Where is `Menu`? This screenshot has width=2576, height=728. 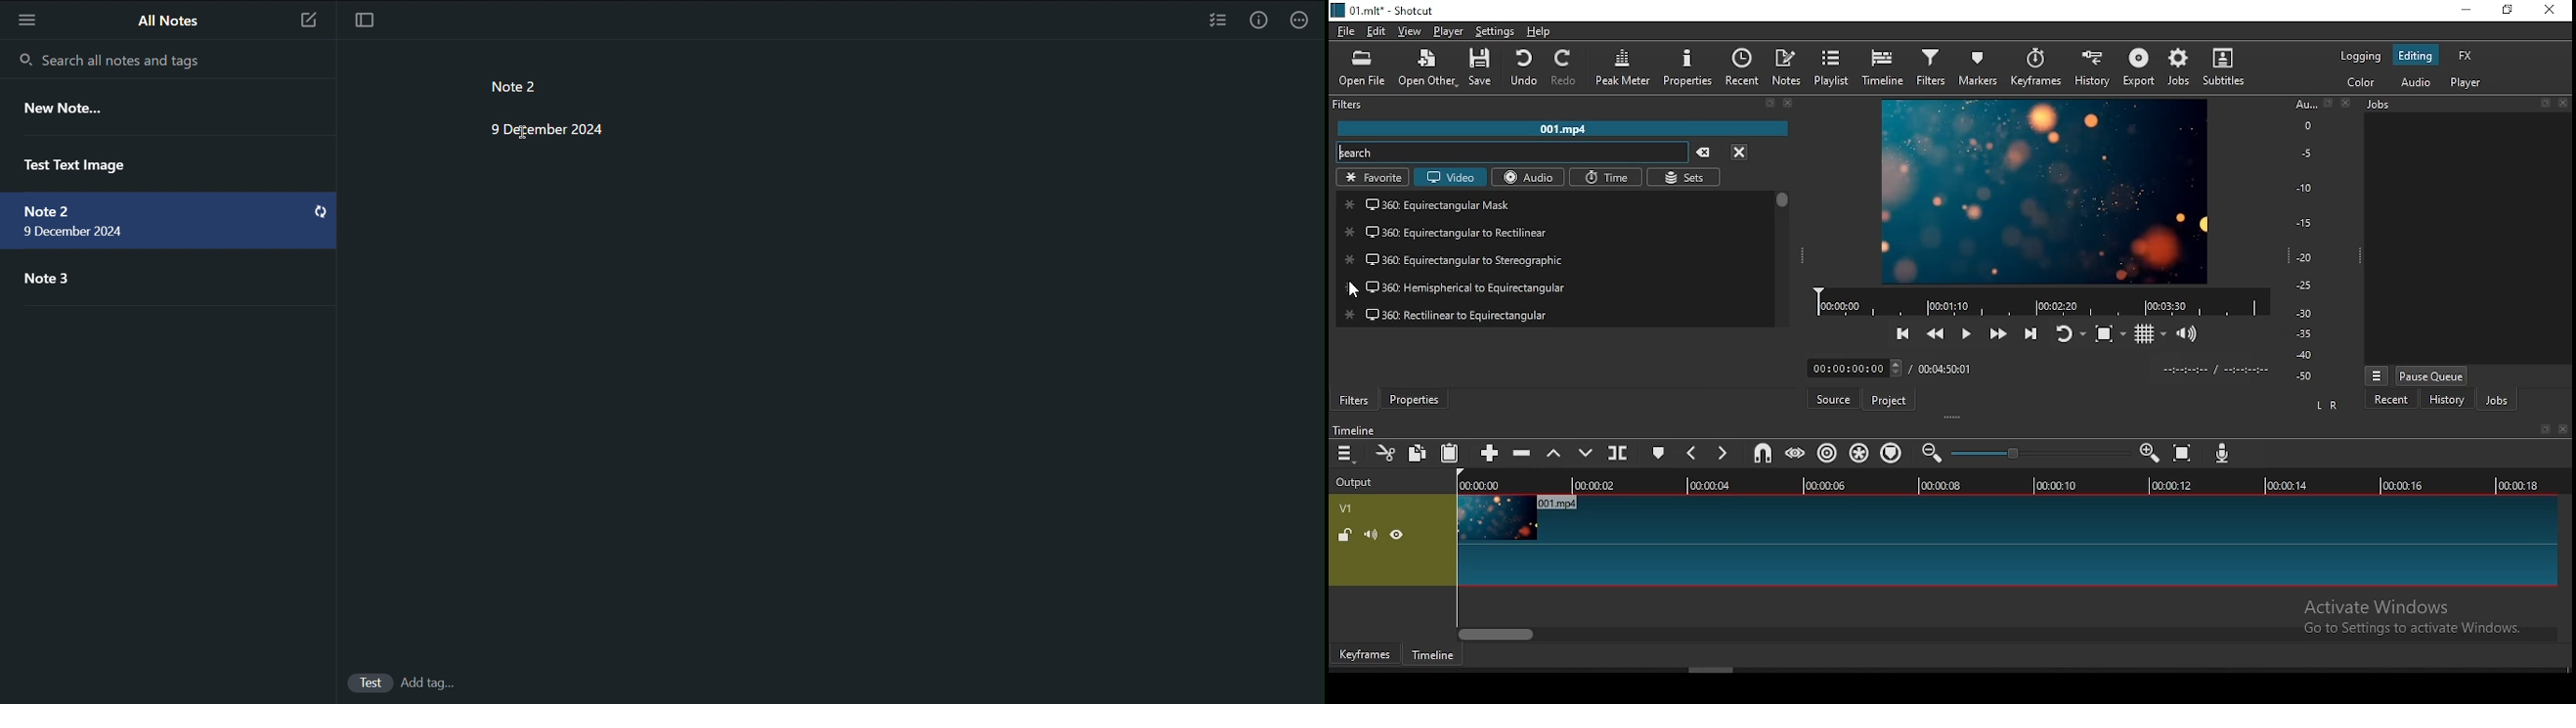 Menu is located at coordinates (2374, 374).